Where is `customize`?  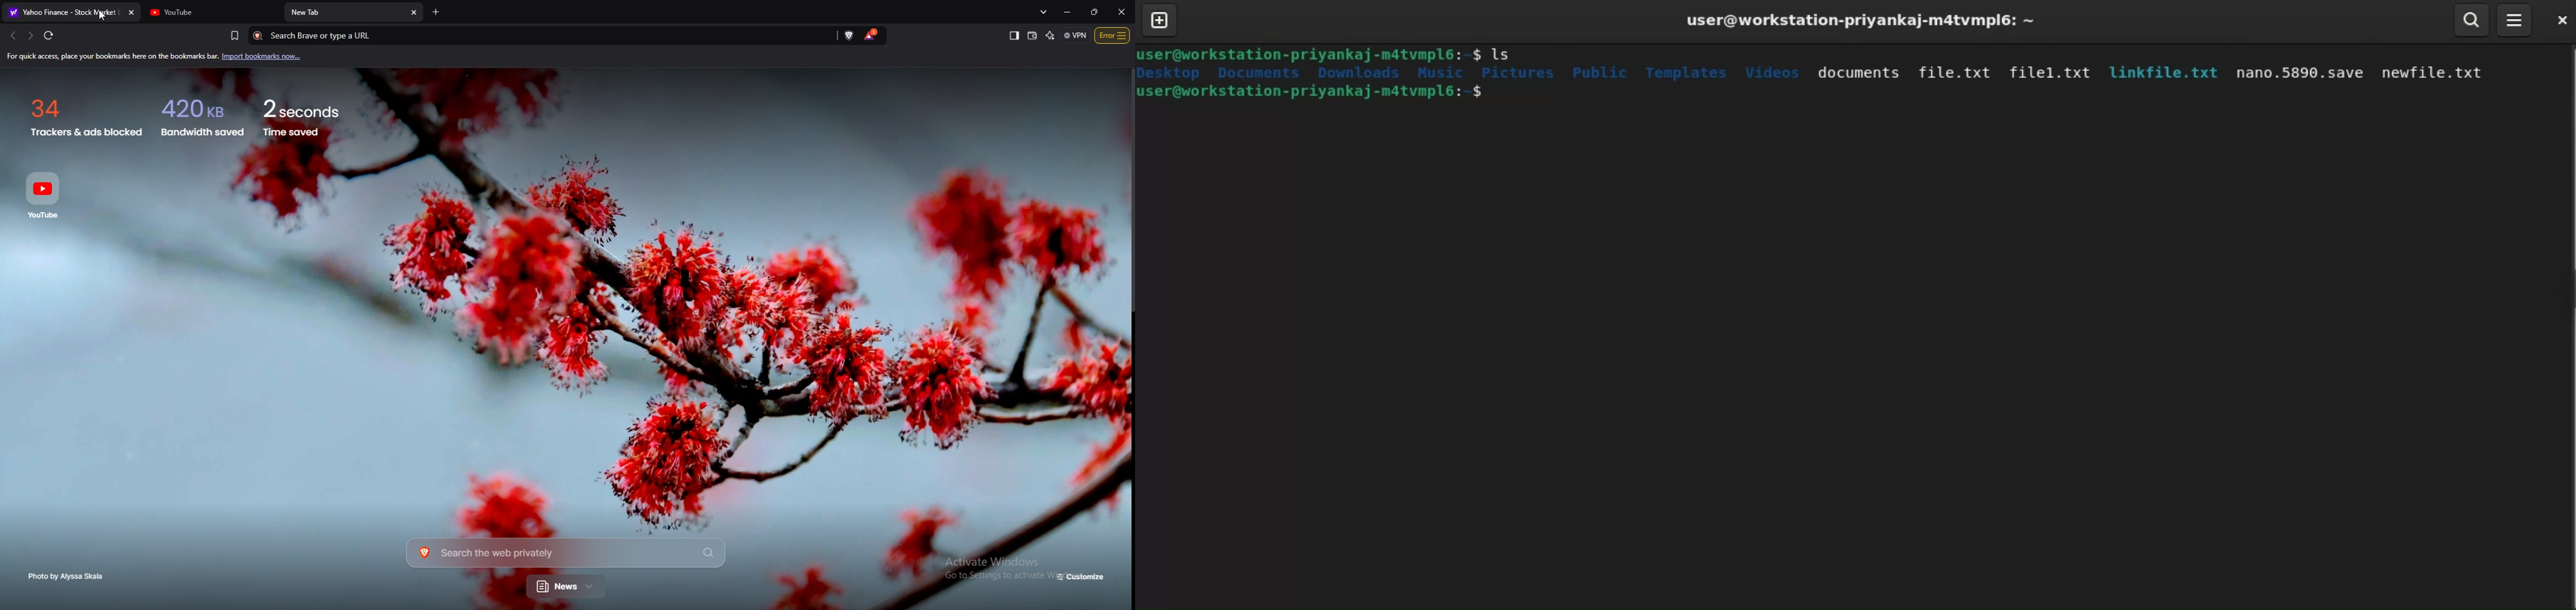
customize is located at coordinates (1082, 577).